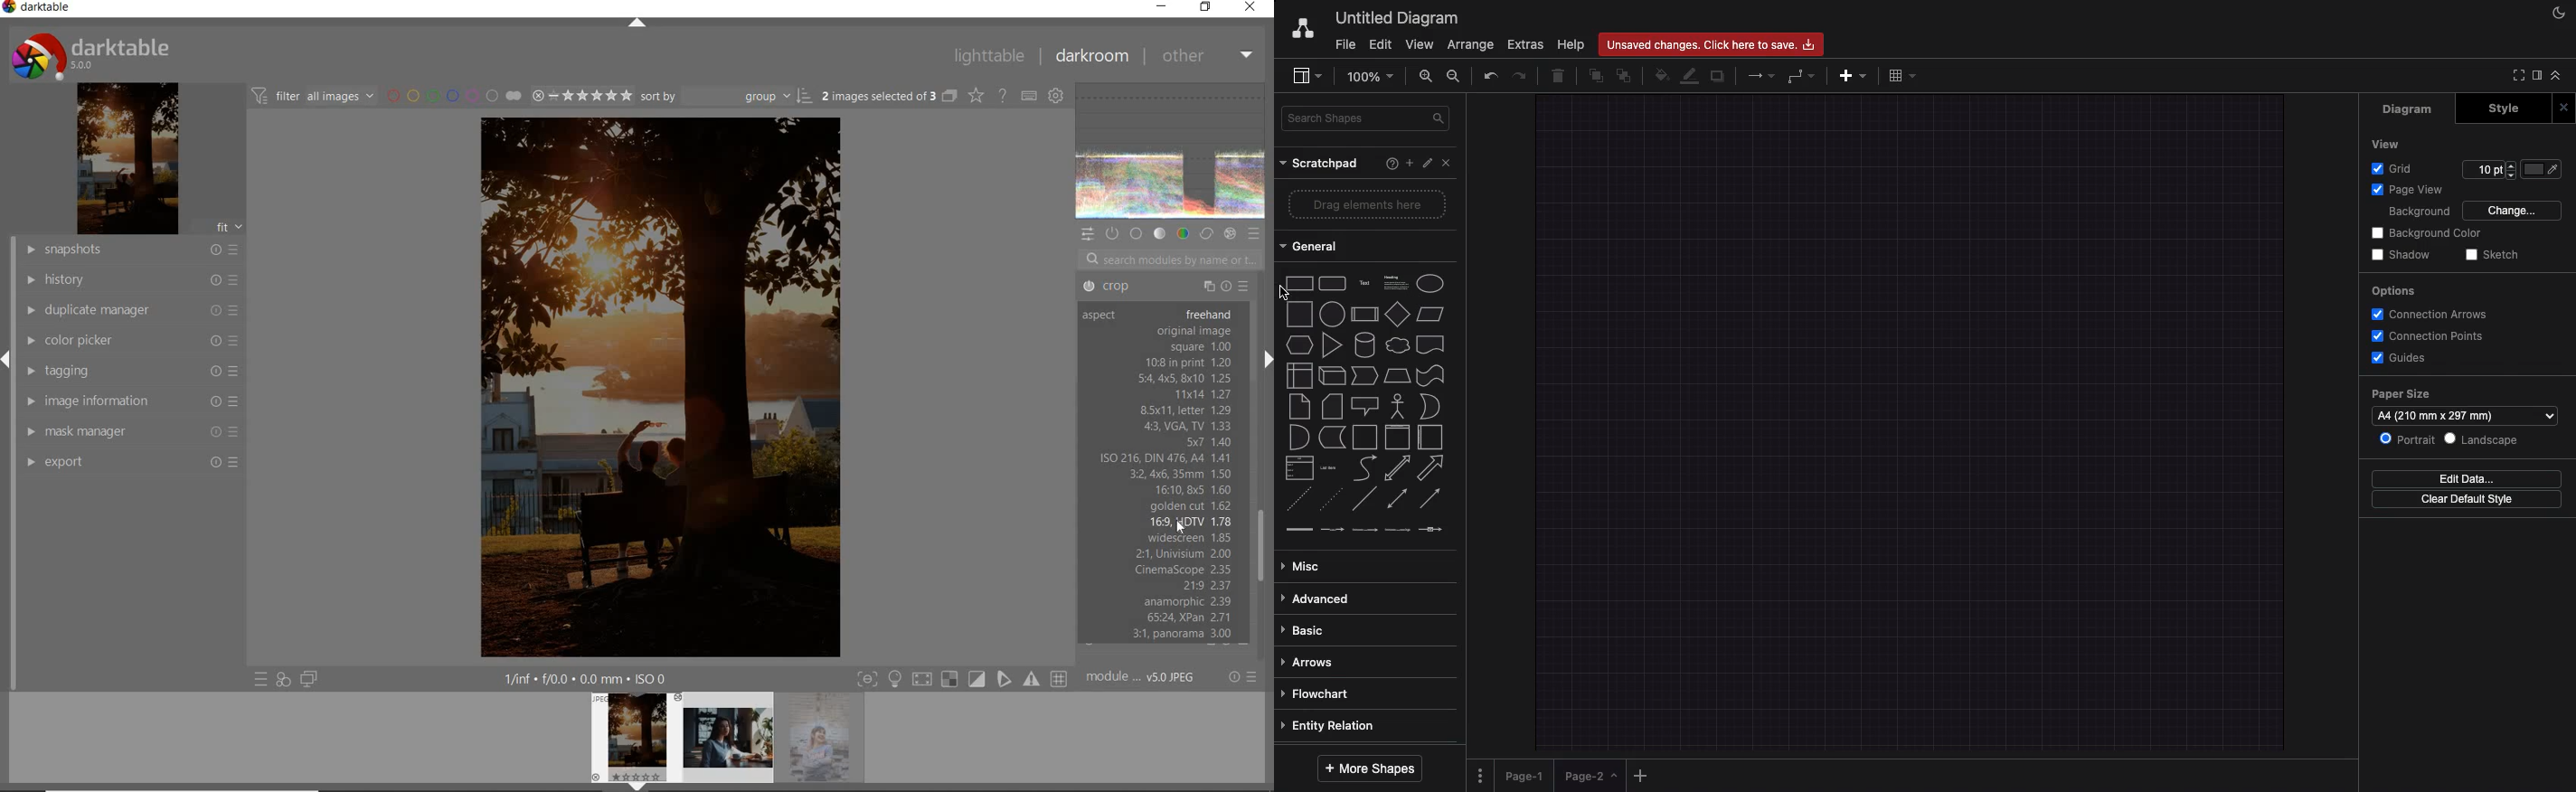  I want to click on correct, so click(1206, 233).